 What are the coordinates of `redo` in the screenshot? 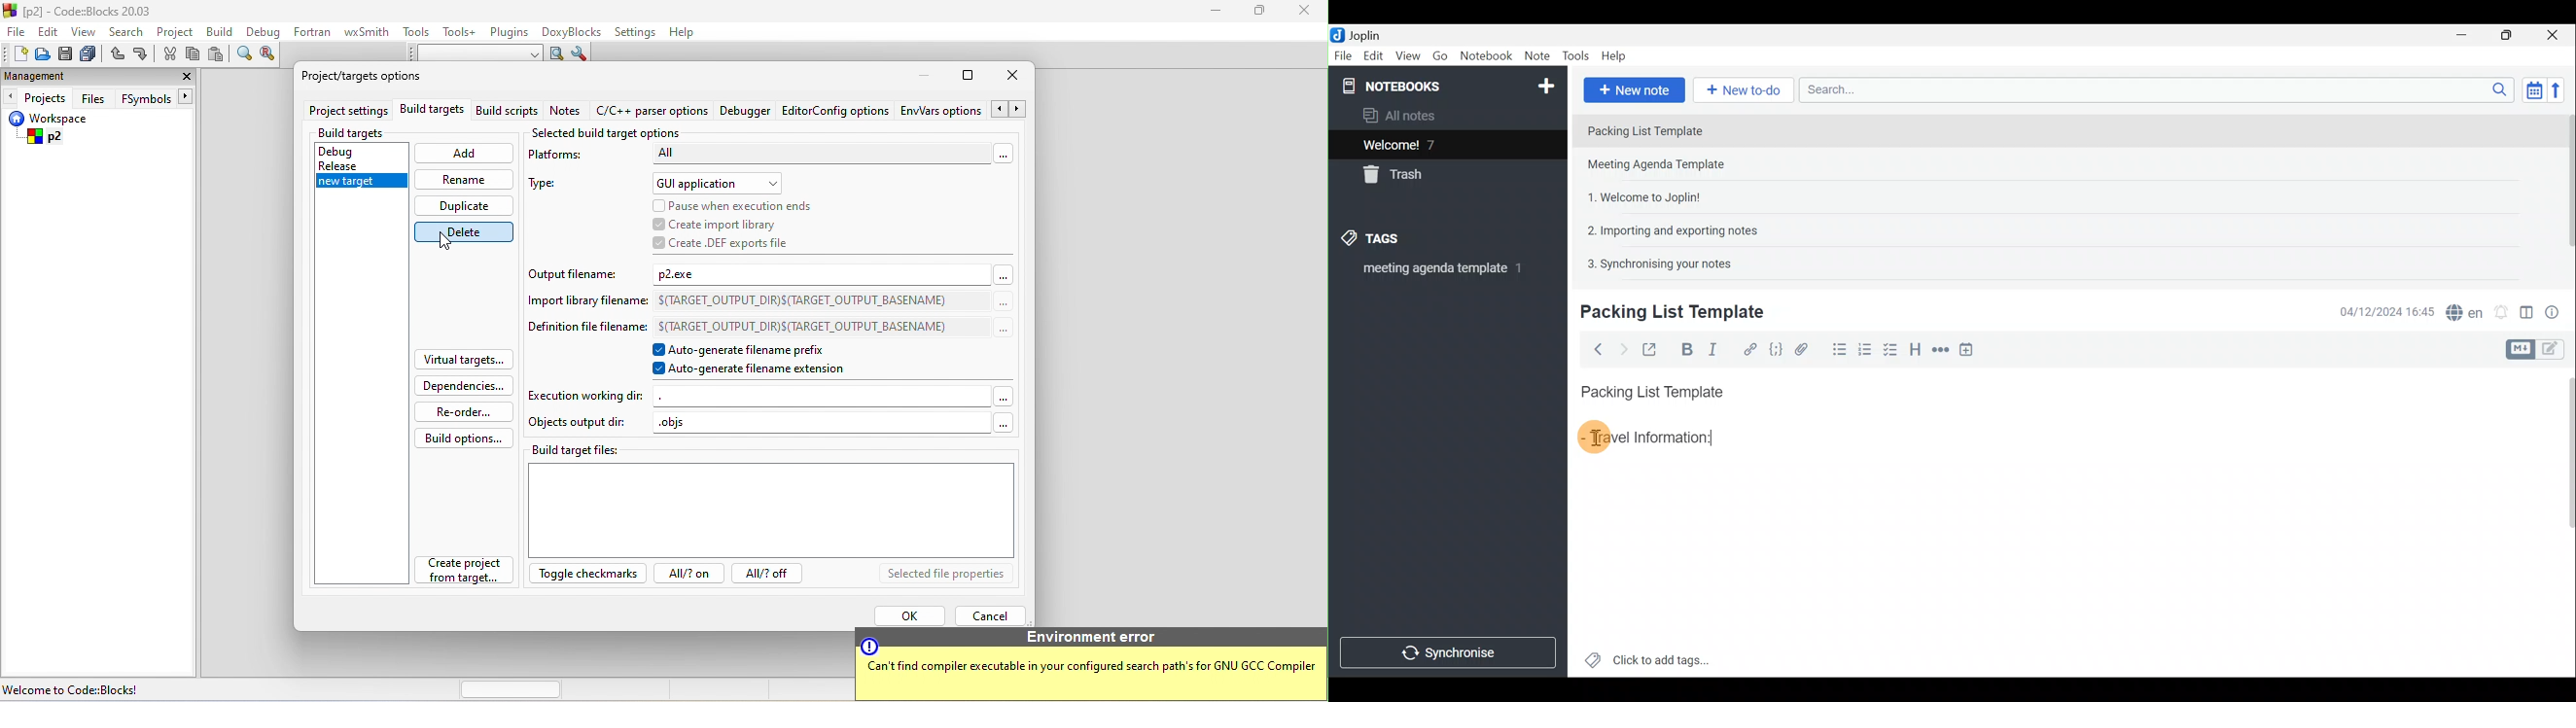 It's located at (142, 55).